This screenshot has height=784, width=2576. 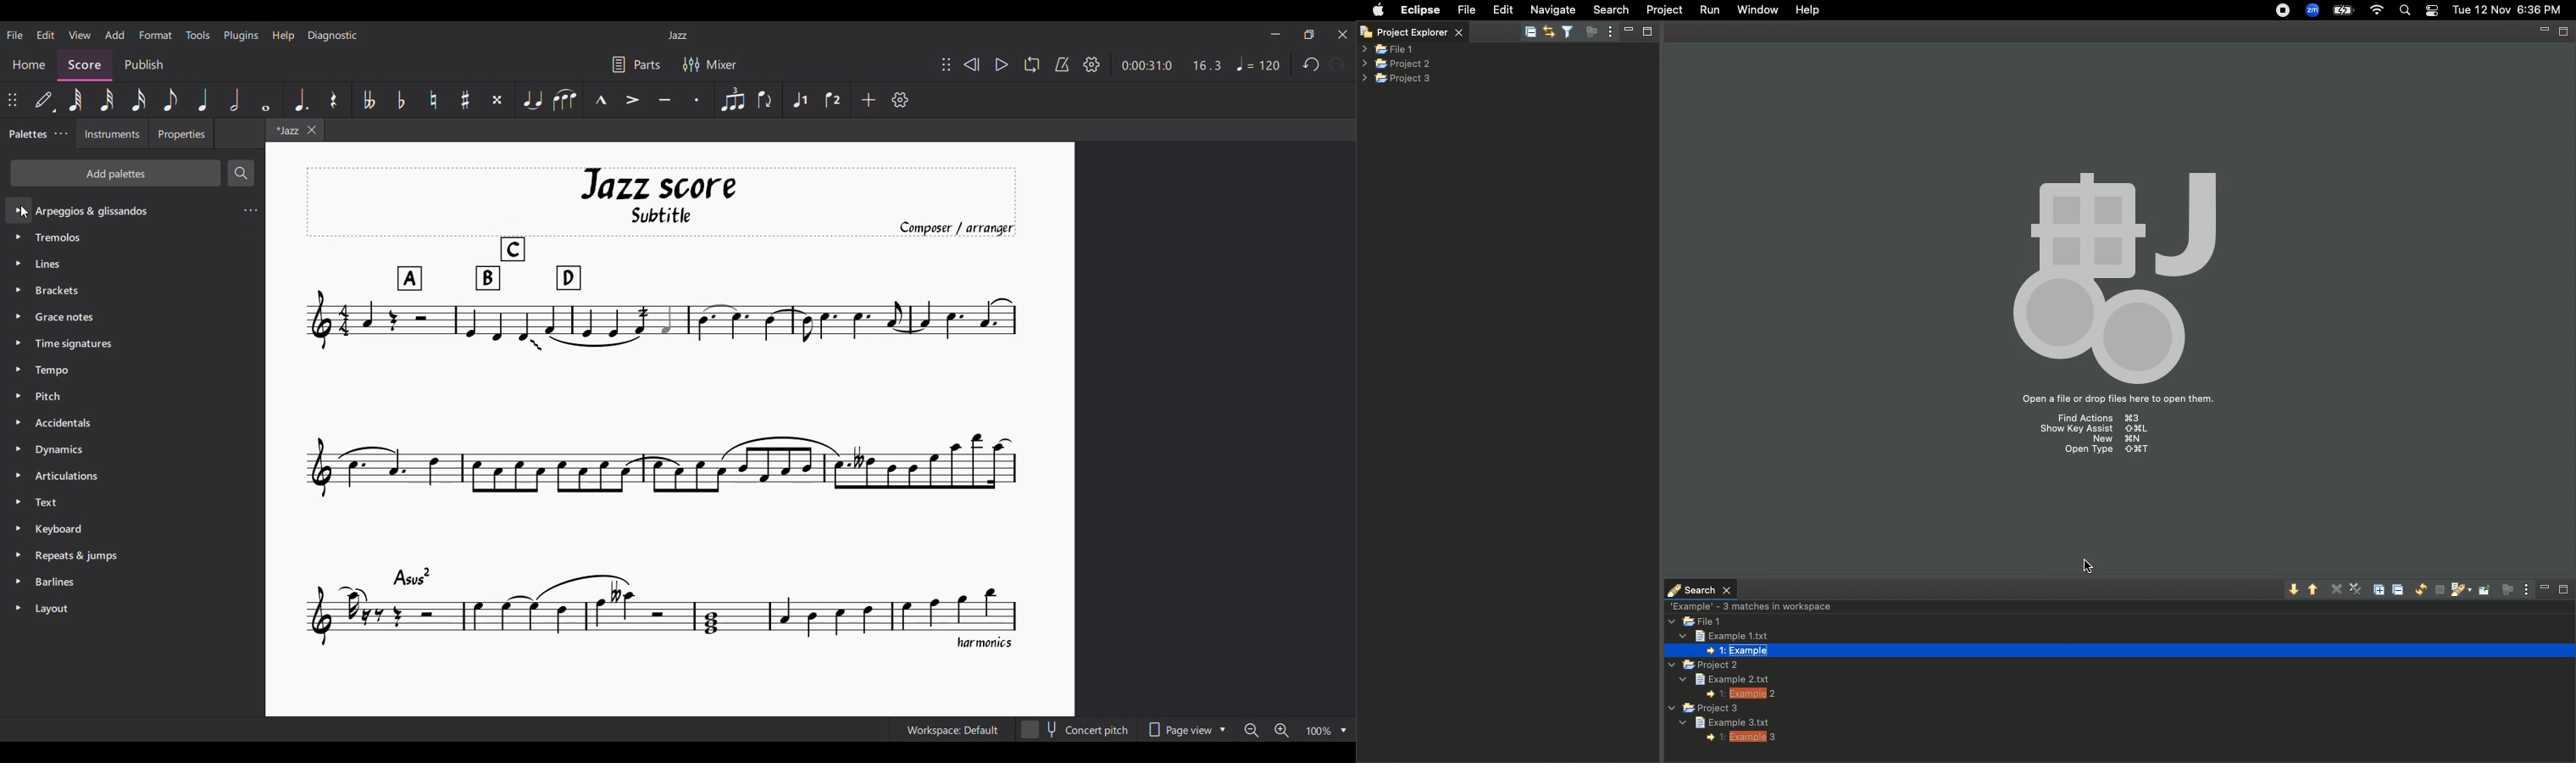 What do you see at coordinates (242, 173) in the screenshot?
I see `Search` at bounding box center [242, 173].